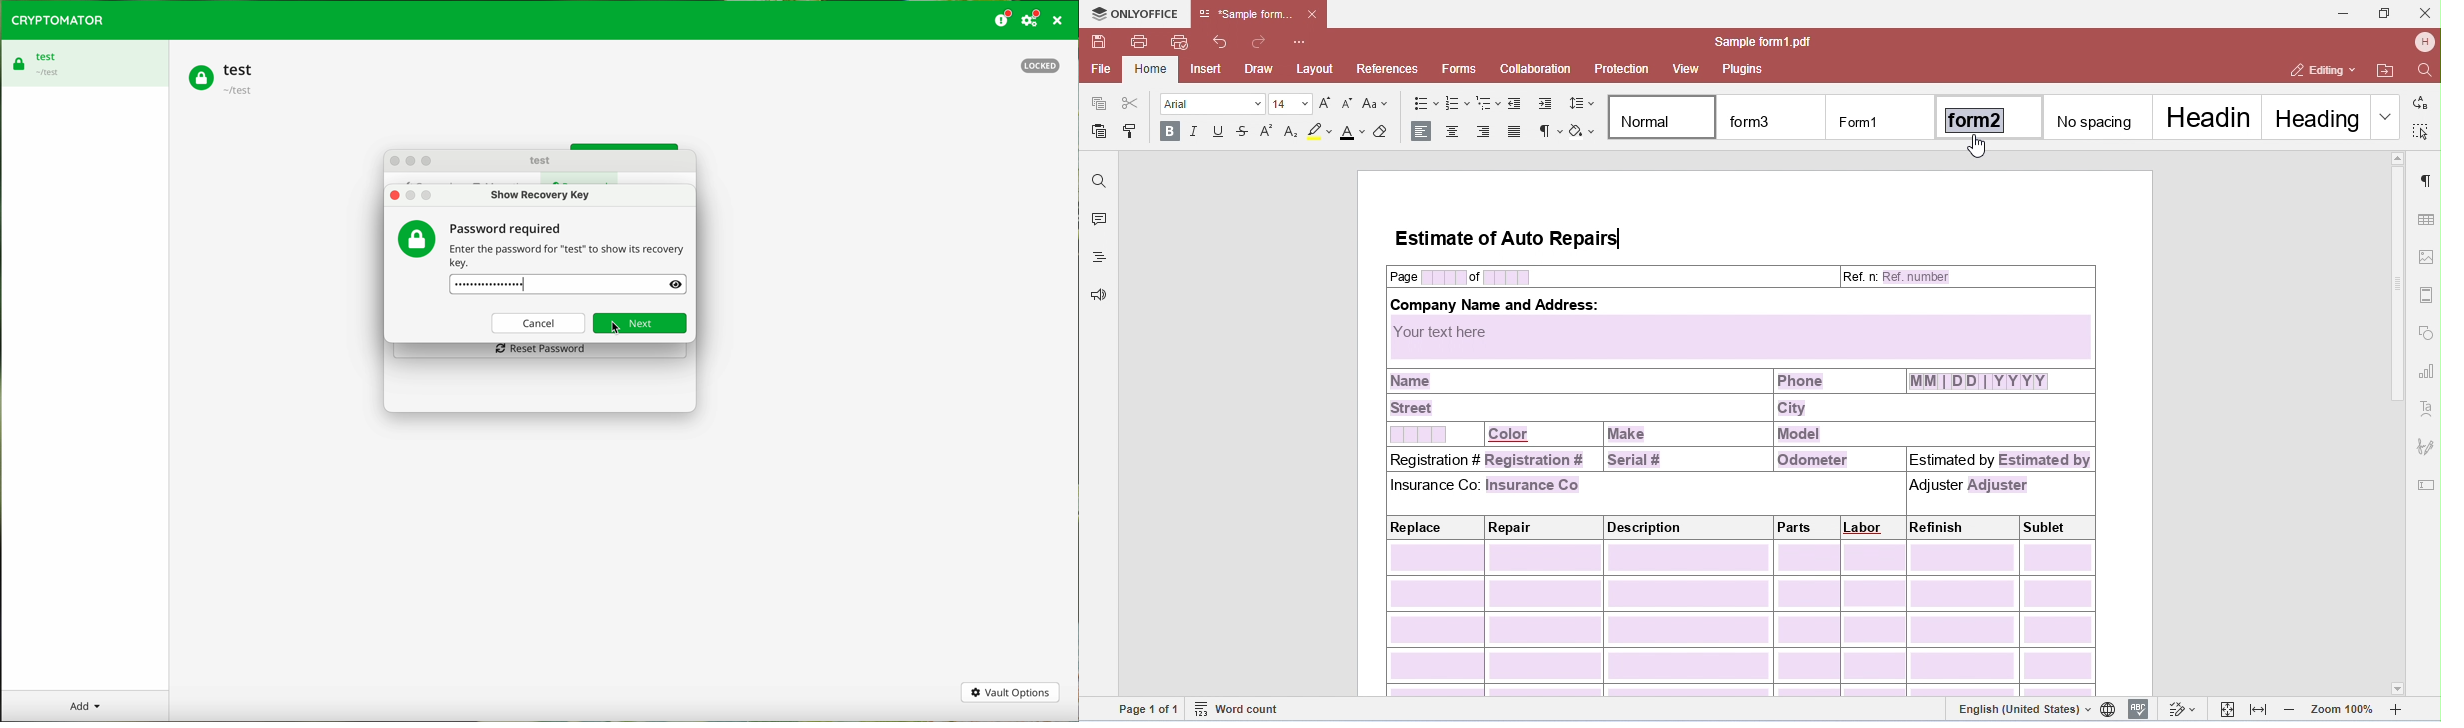 Image resolution: width=2464 pixels, height=728 pixels. Describe the element at coordinates (1004, 19) in the screenshot. I see `donate` at that location.